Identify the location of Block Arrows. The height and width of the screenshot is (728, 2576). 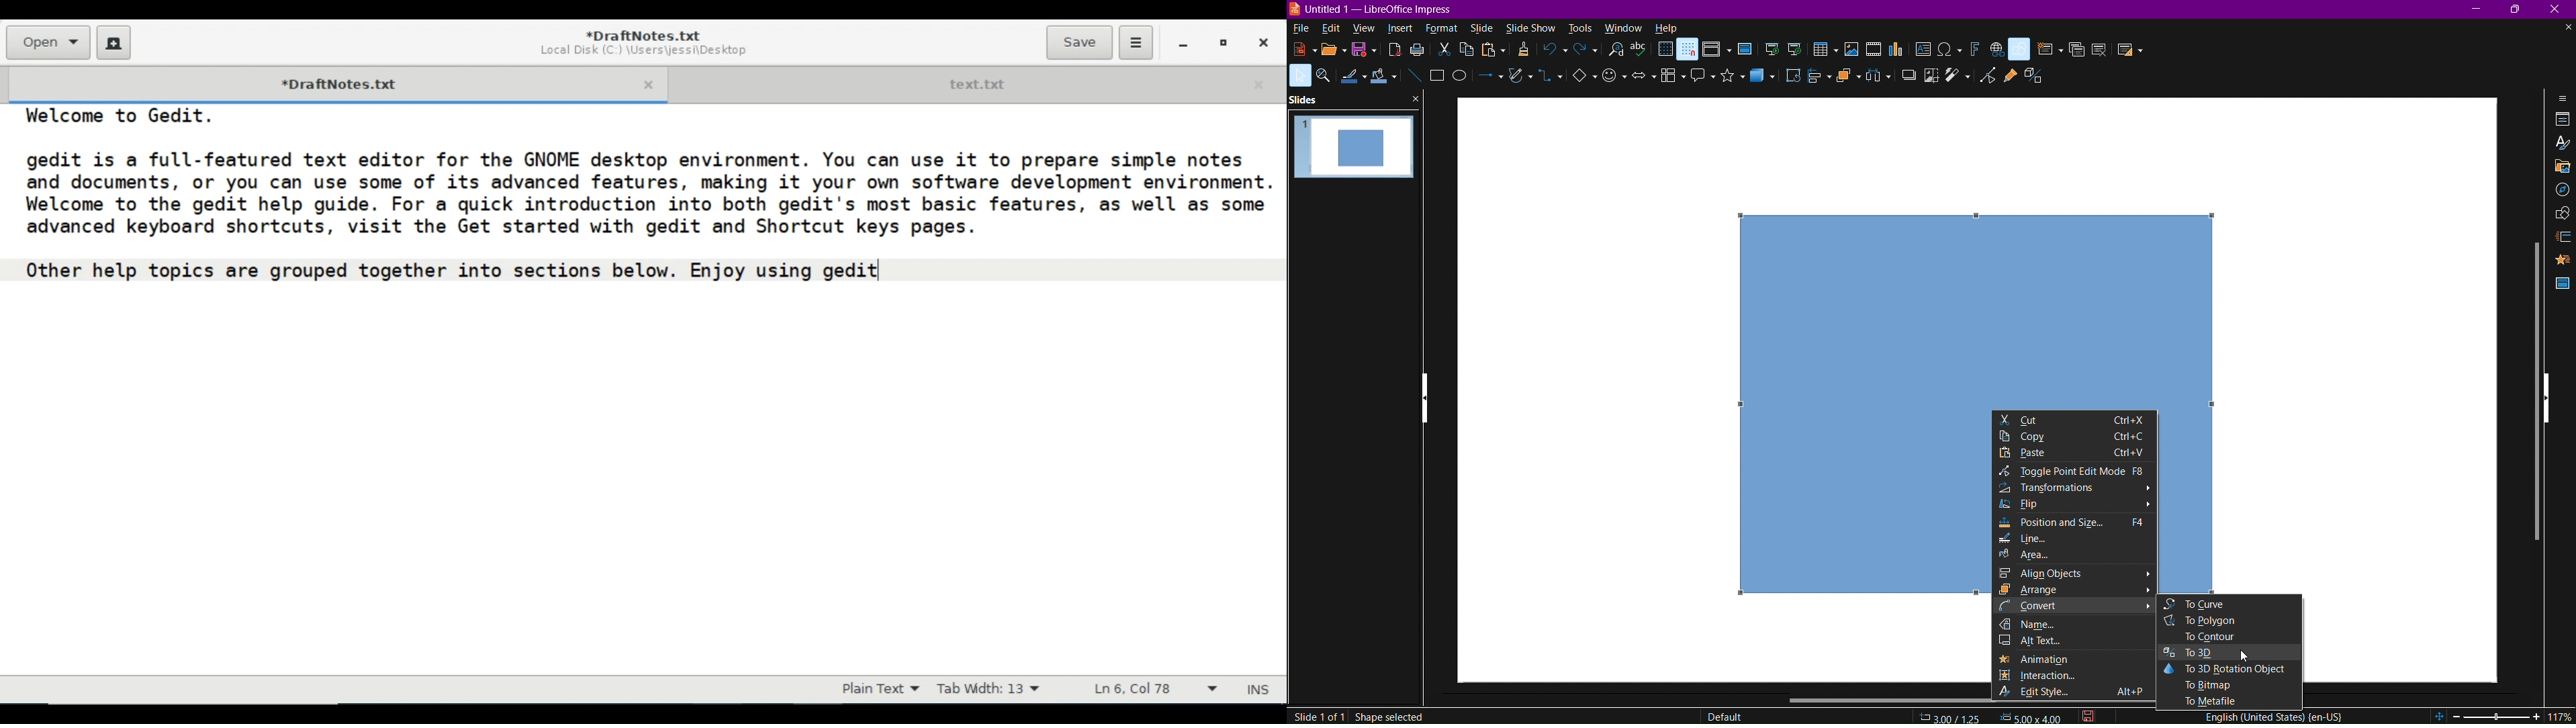
(1642, 82).